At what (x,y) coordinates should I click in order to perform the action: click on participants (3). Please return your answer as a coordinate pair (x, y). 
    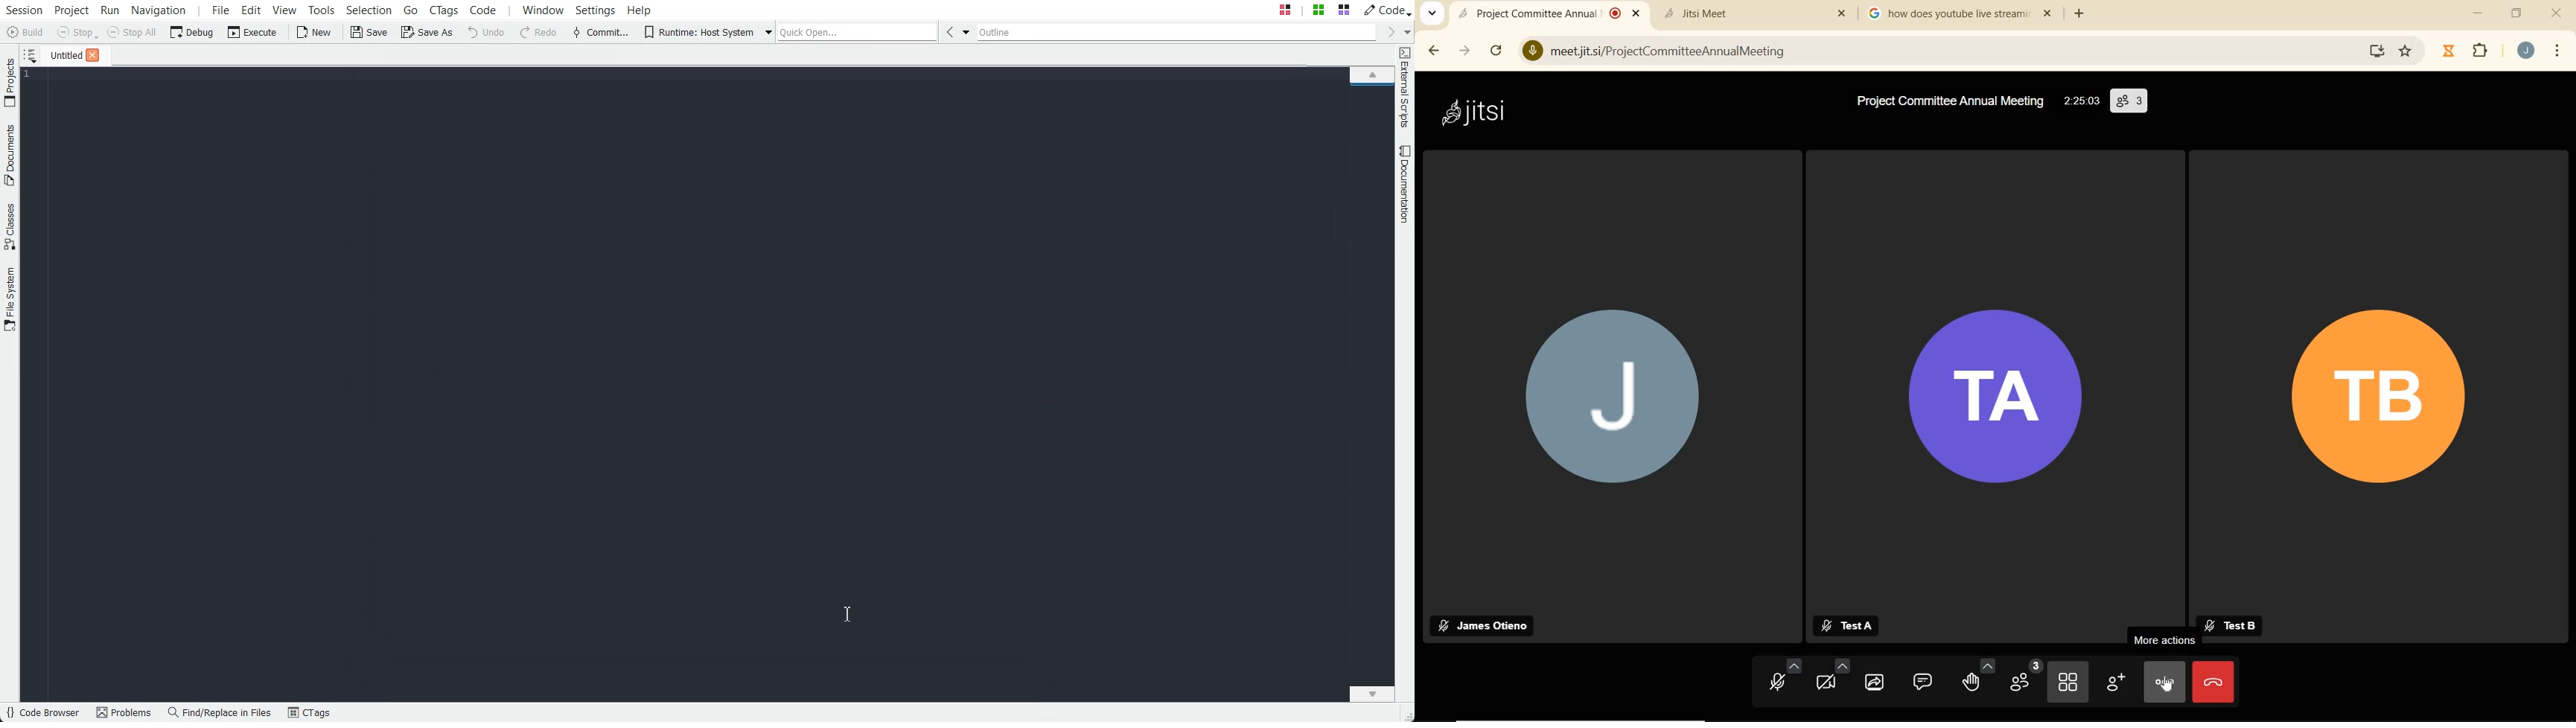
    Looking at the image, I should click on (2130, 102).